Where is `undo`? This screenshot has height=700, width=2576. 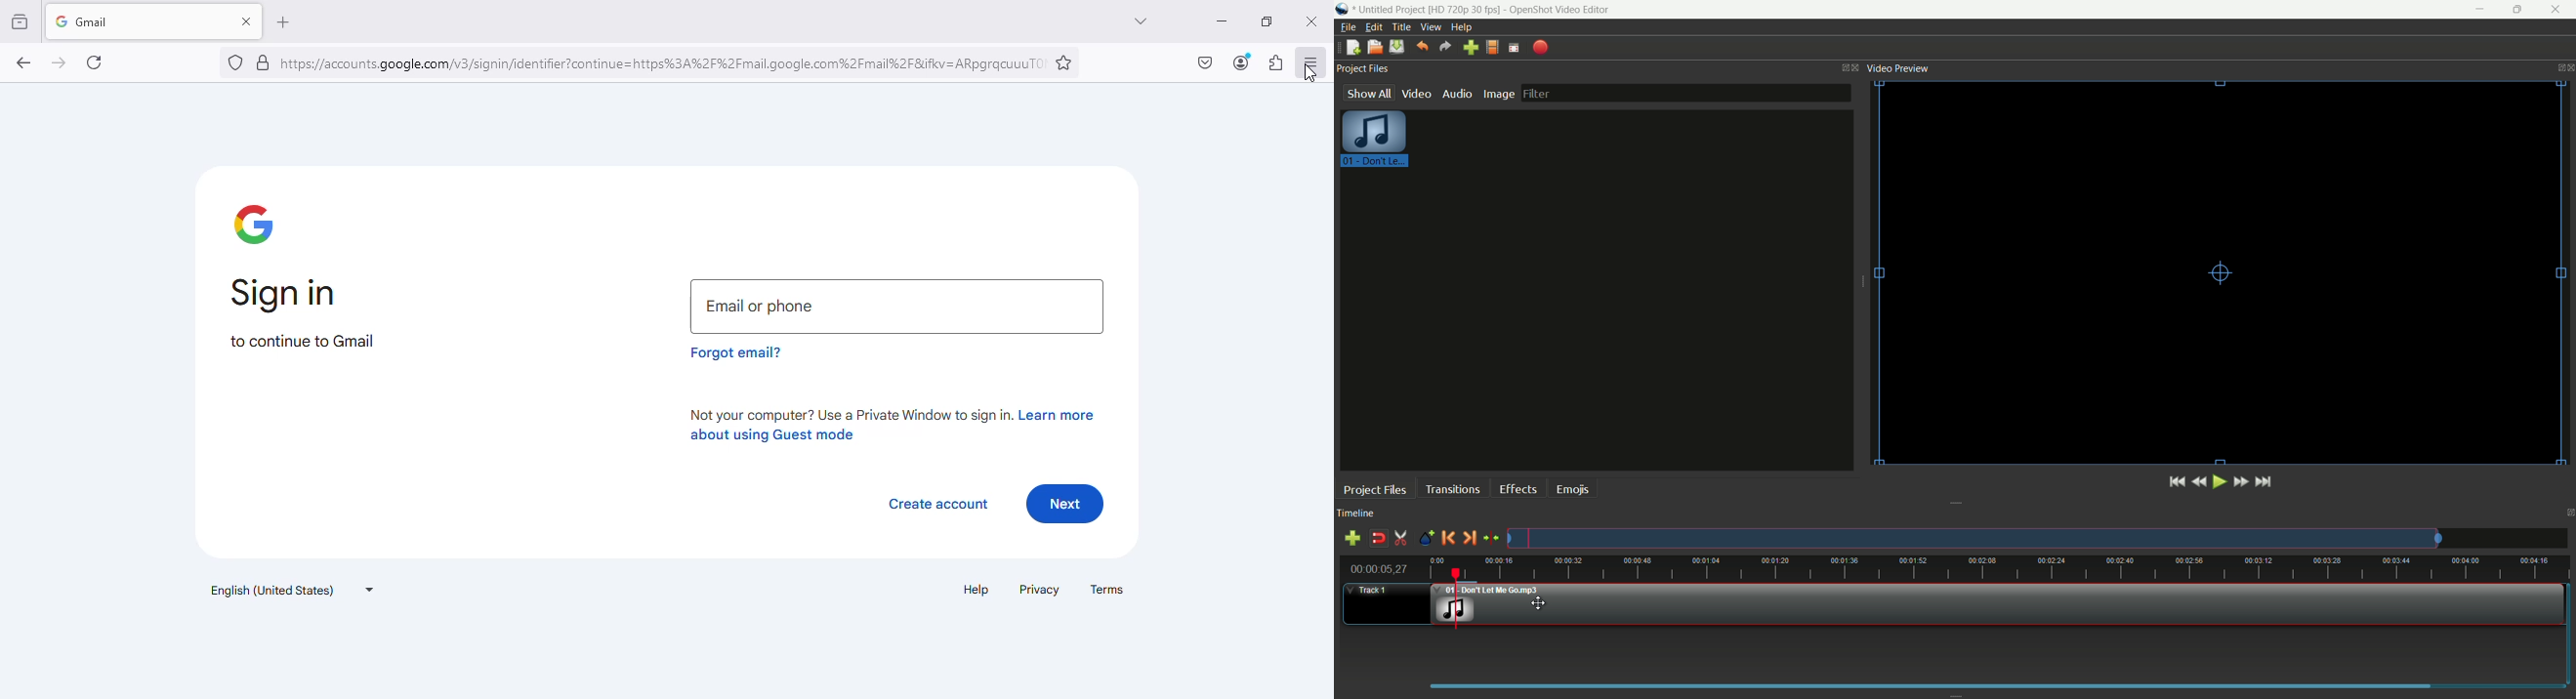 undo is located at coordinates (1423, 47).